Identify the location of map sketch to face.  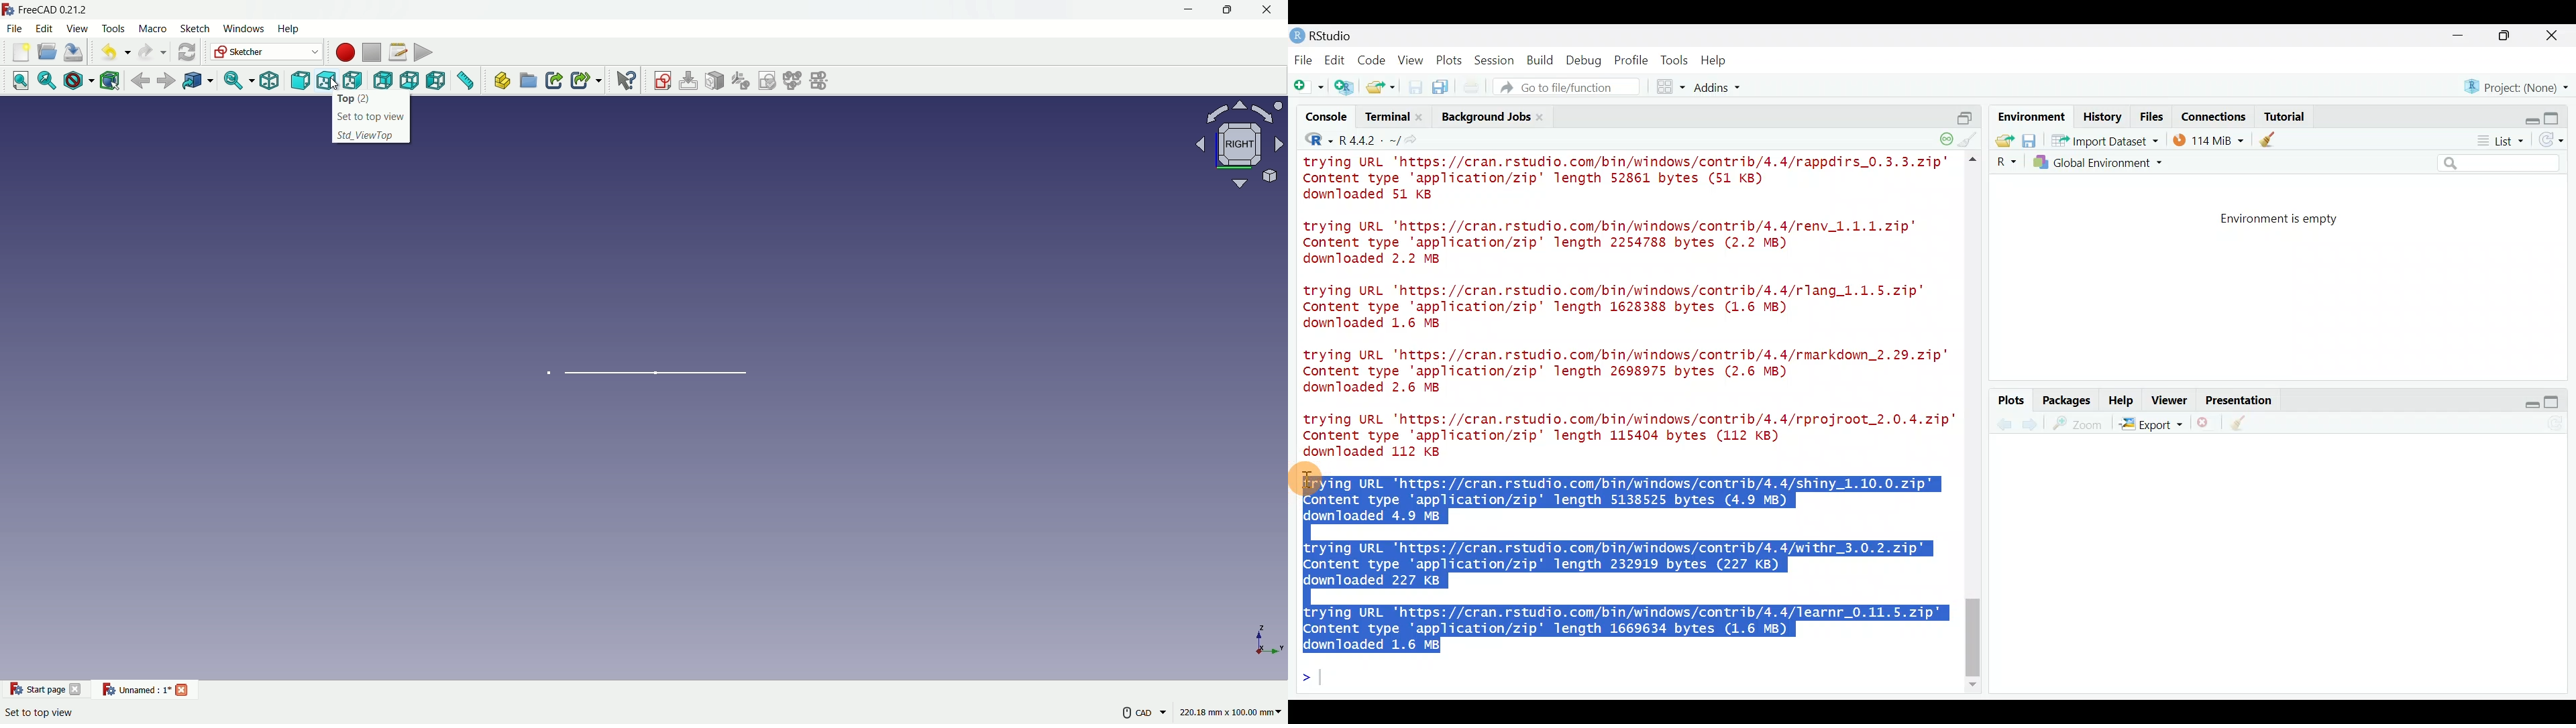
(716, 81).